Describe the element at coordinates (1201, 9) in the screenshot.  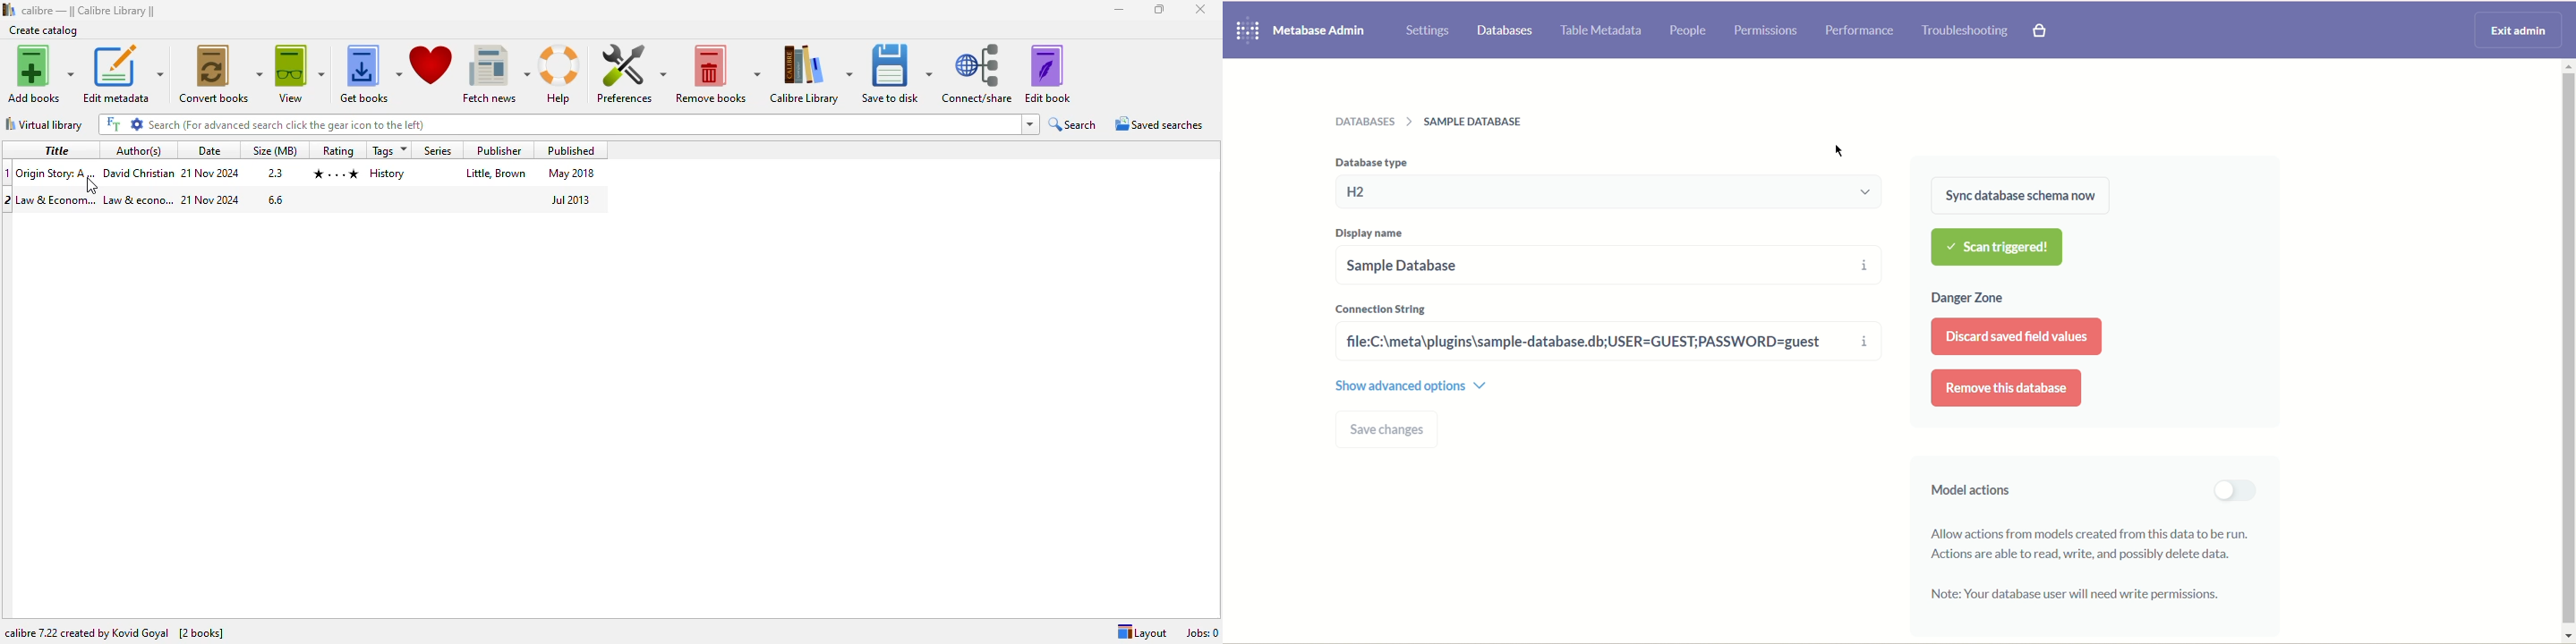
I see `close` at that location.